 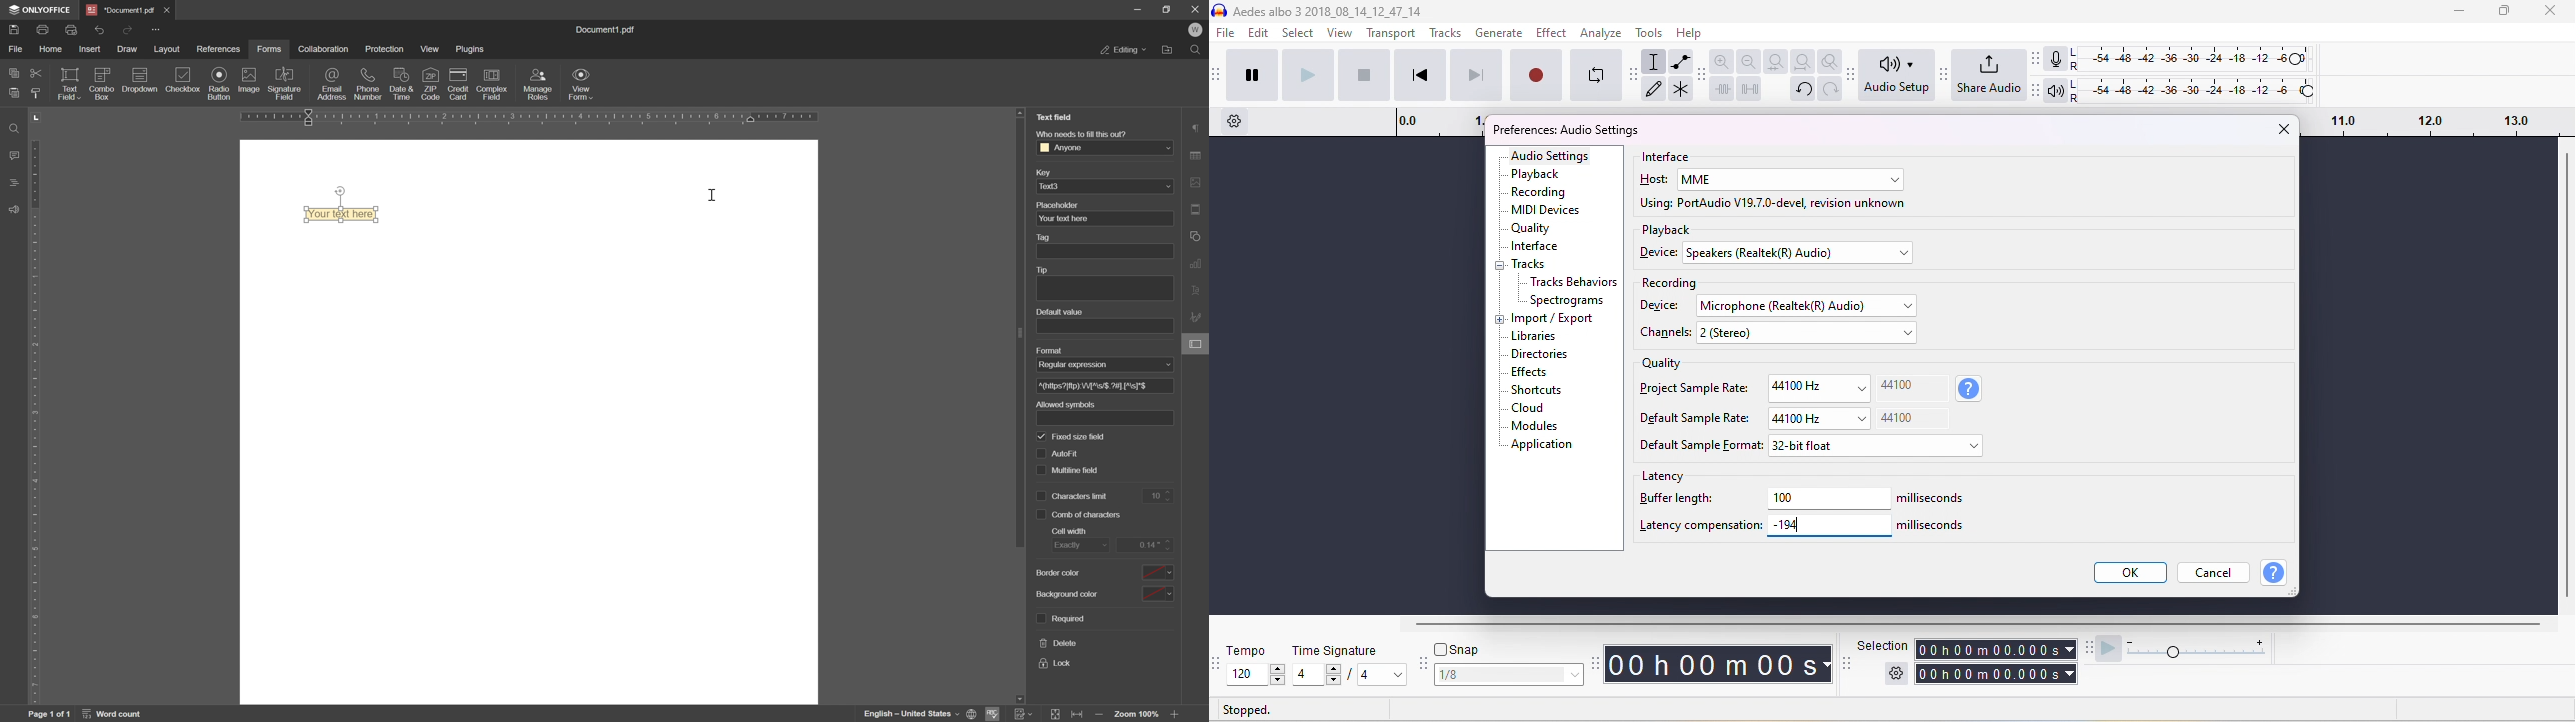 What do you see at coordinates (1047, 238) in the screenshot?
I see `tag` at bounding box center [1047, 238].